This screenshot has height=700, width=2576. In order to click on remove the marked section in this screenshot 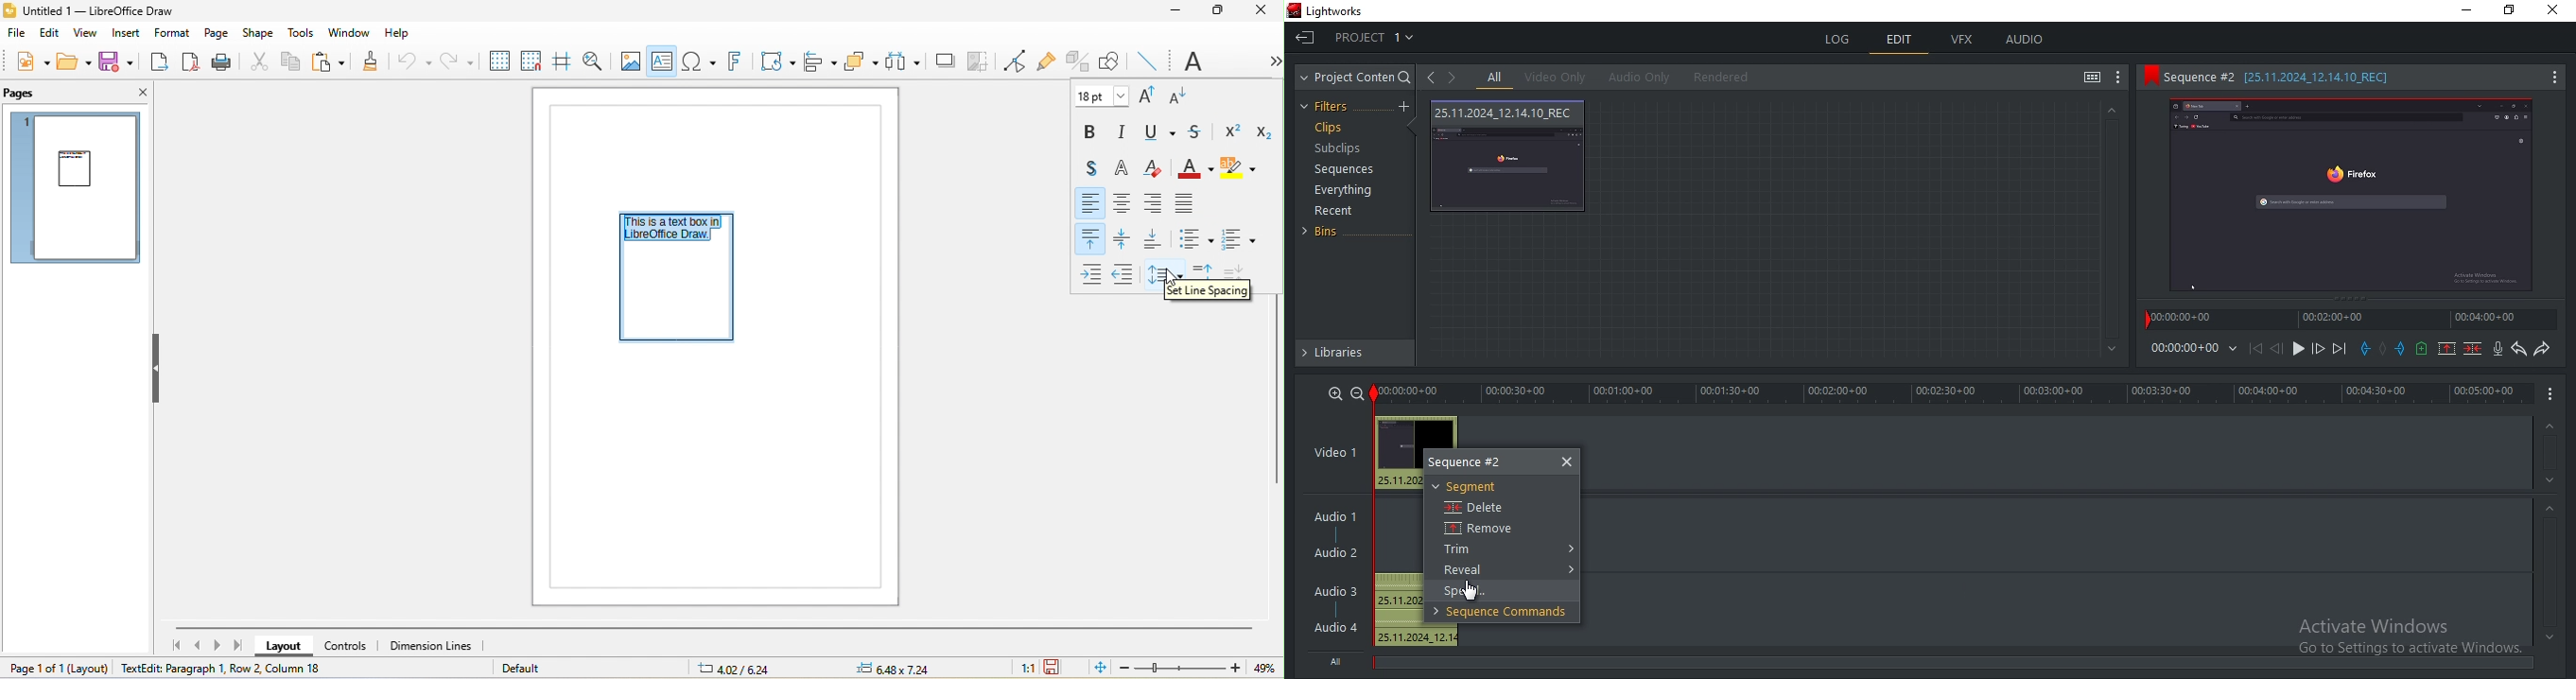, I will do `click(2447, 349)`.